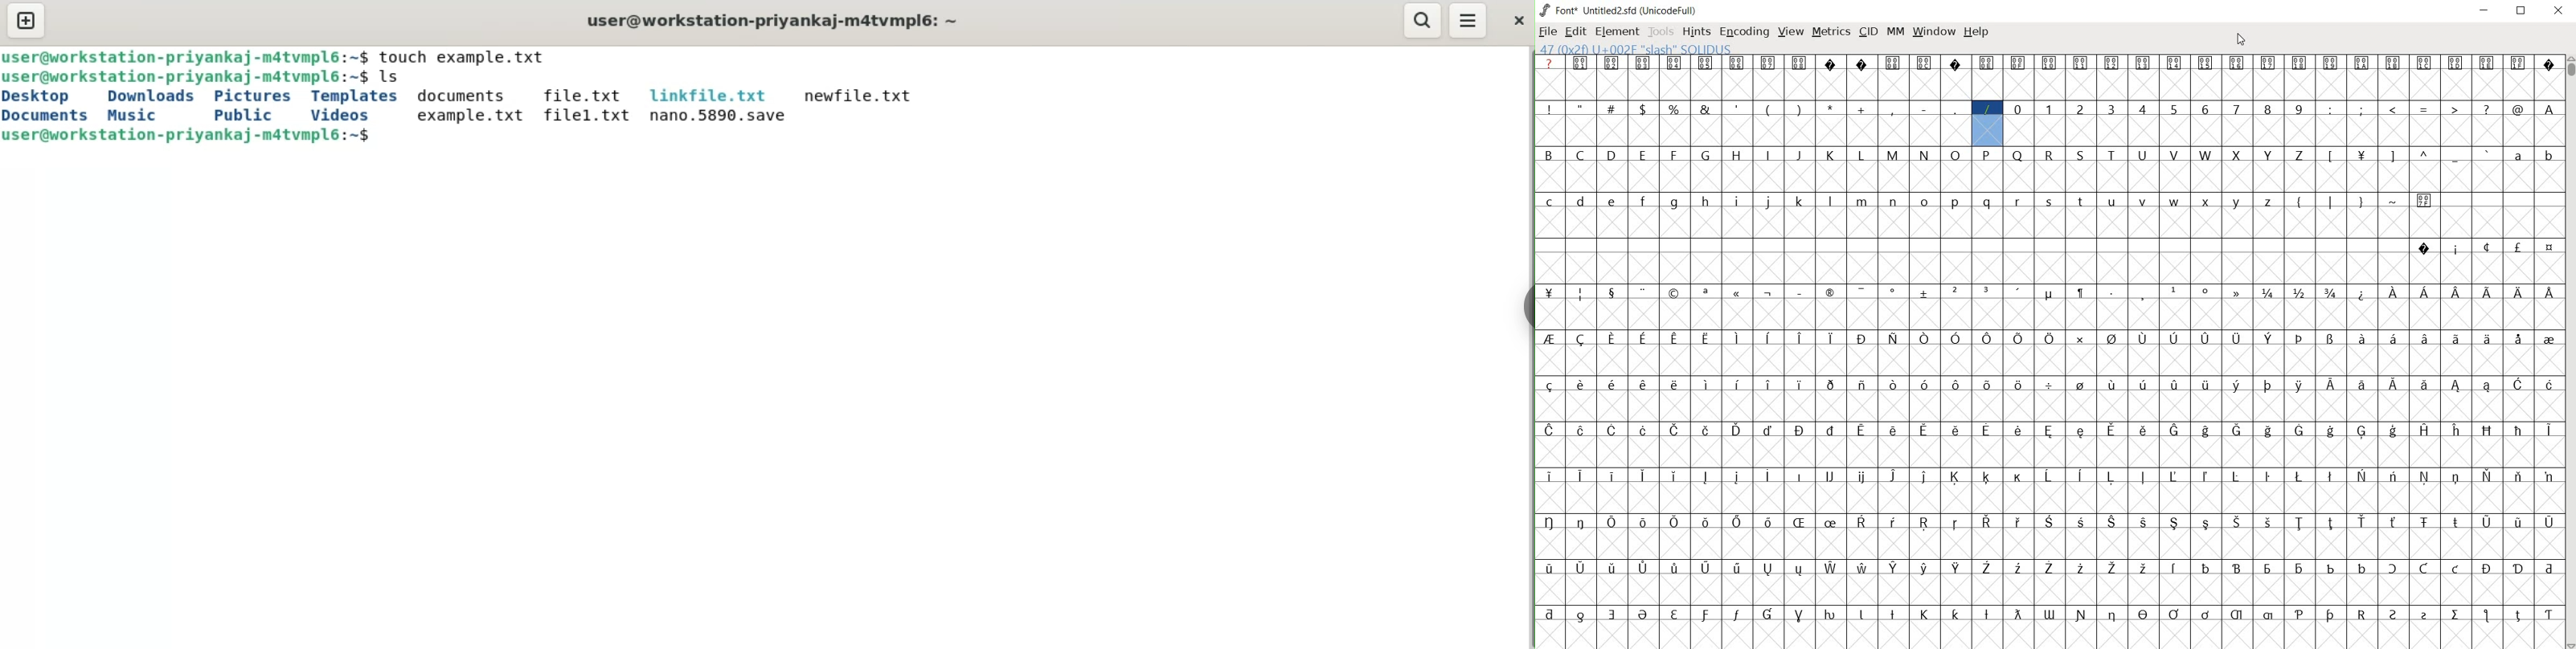 The width and height of the screenshot is (2576, 672). I want to click on FONT, so click(1558, 10).